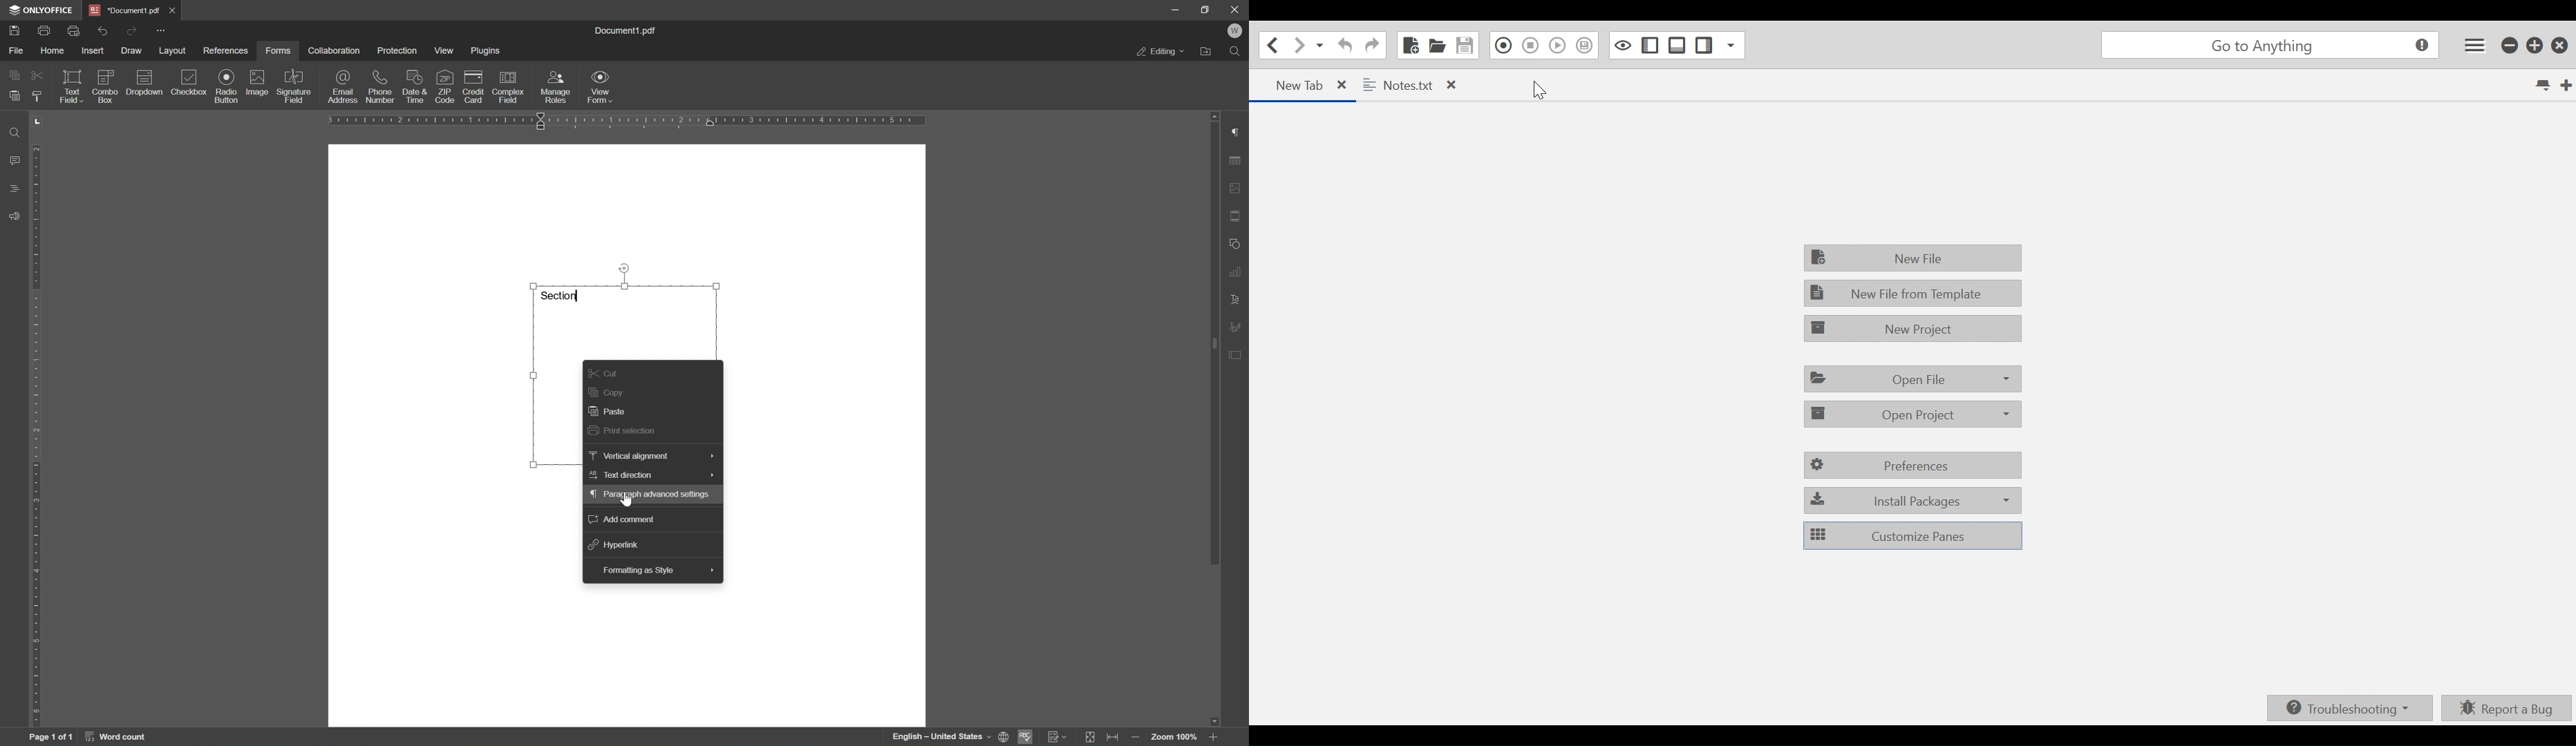  Describe the element at coordinates (1237, 271) in the screenshot. I see `chart settings` at that location.